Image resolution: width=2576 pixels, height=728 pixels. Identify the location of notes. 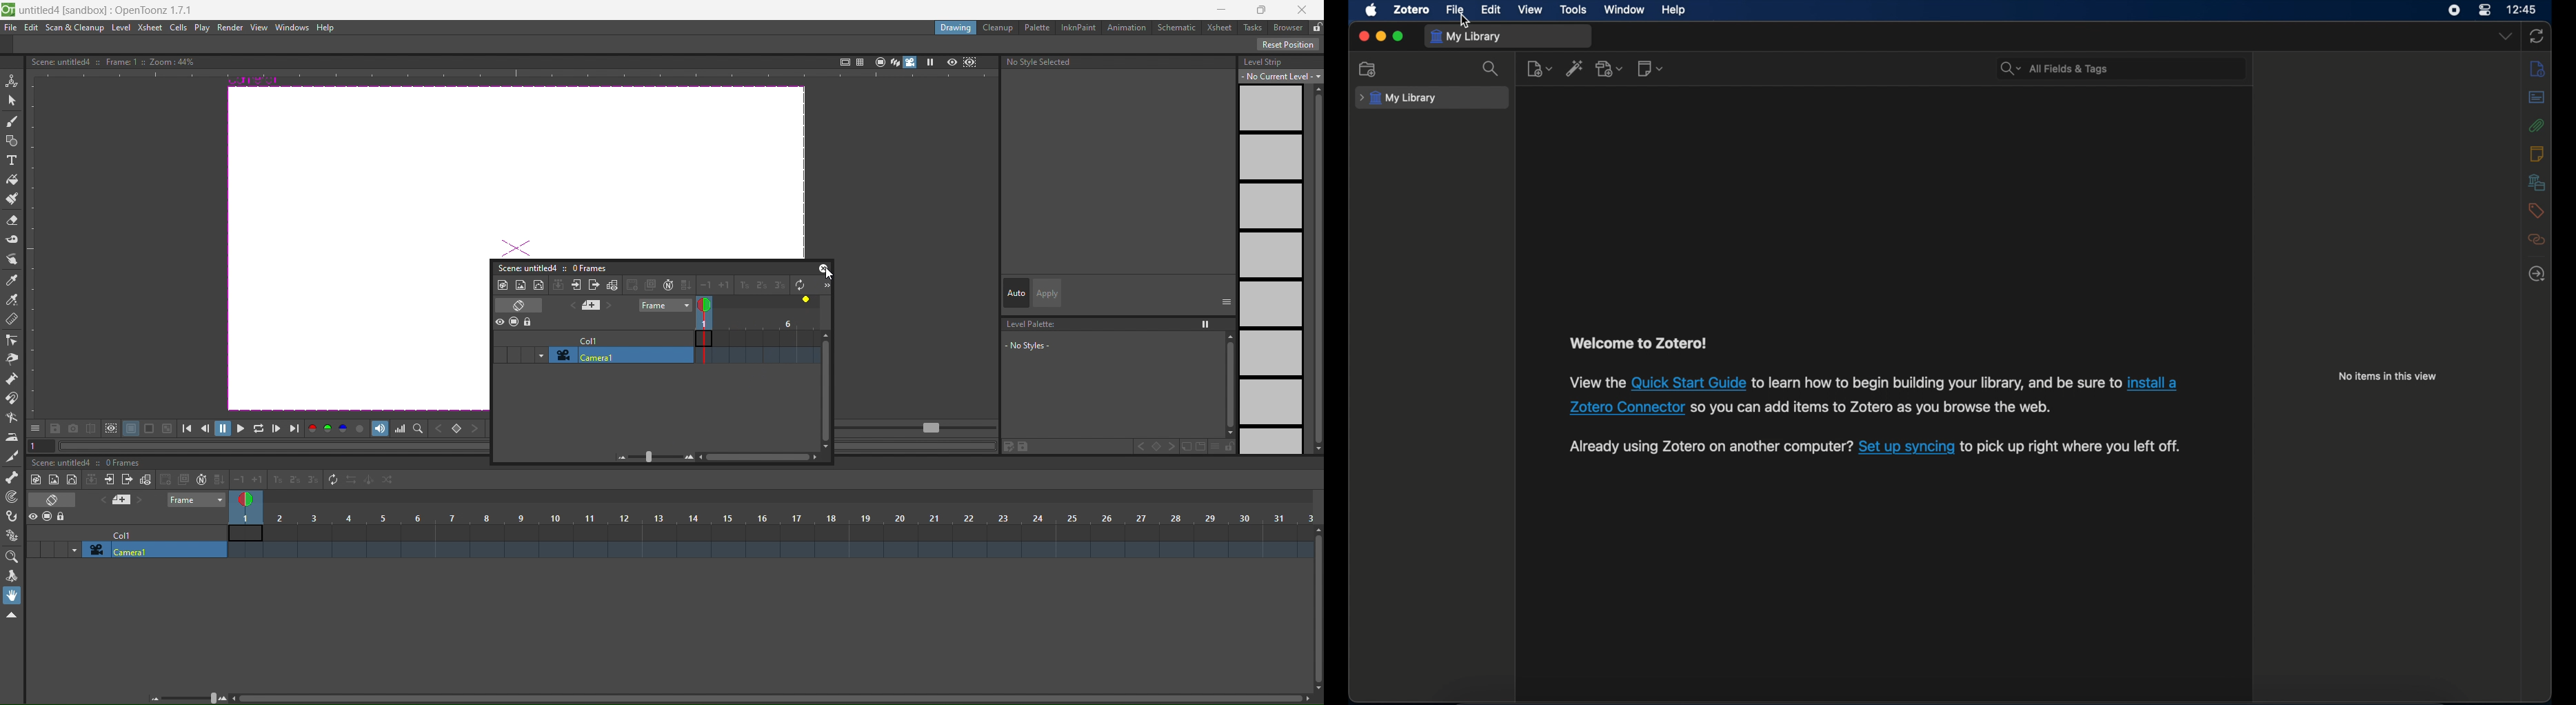
(2537, 154).